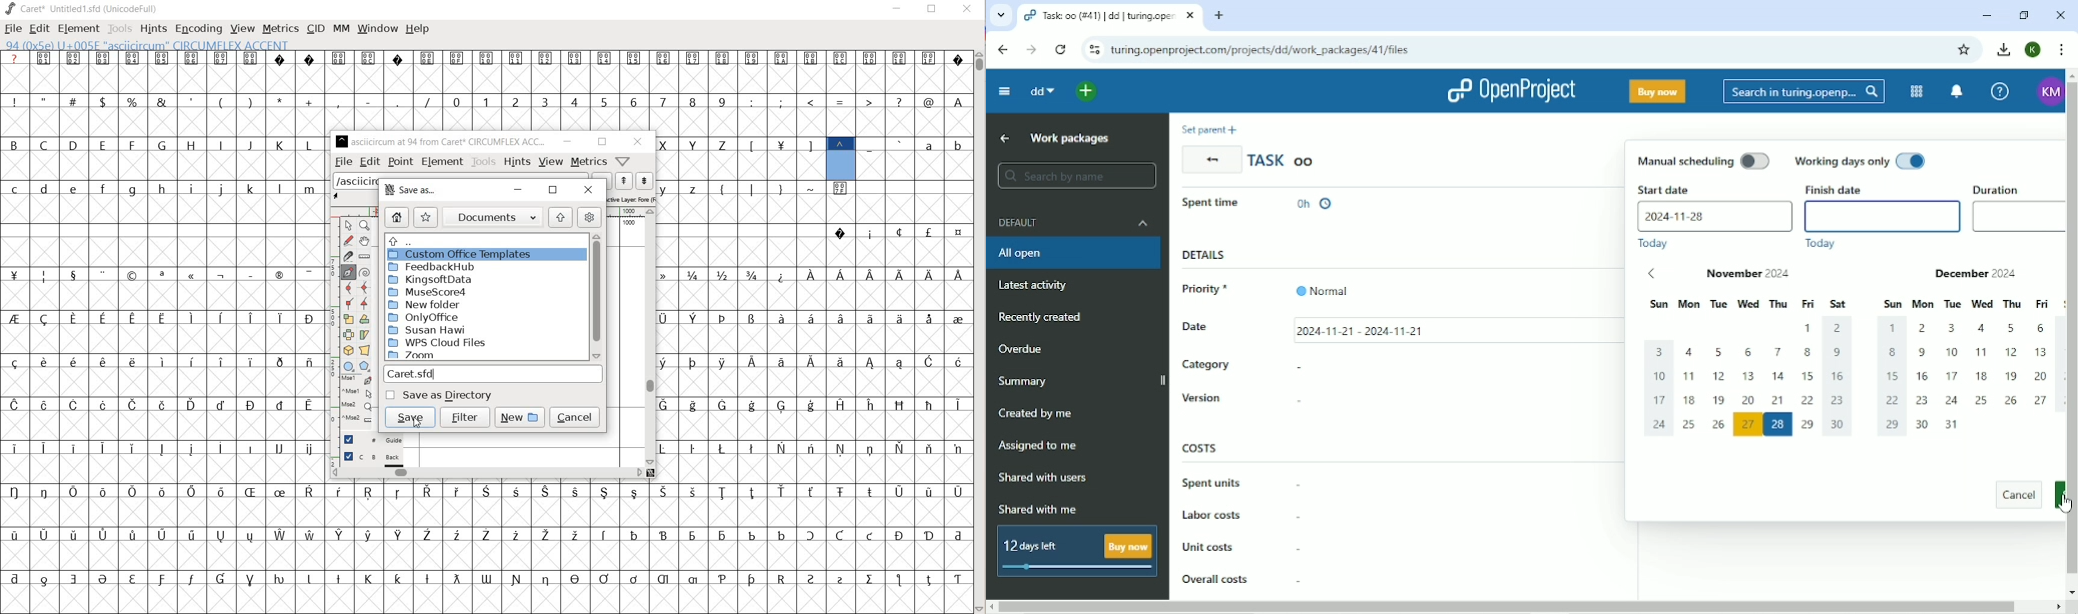  What do you see at coordinates (1060, 50) in the screenshot?
I see `Reload this page` at bounding box center [1060, 50].